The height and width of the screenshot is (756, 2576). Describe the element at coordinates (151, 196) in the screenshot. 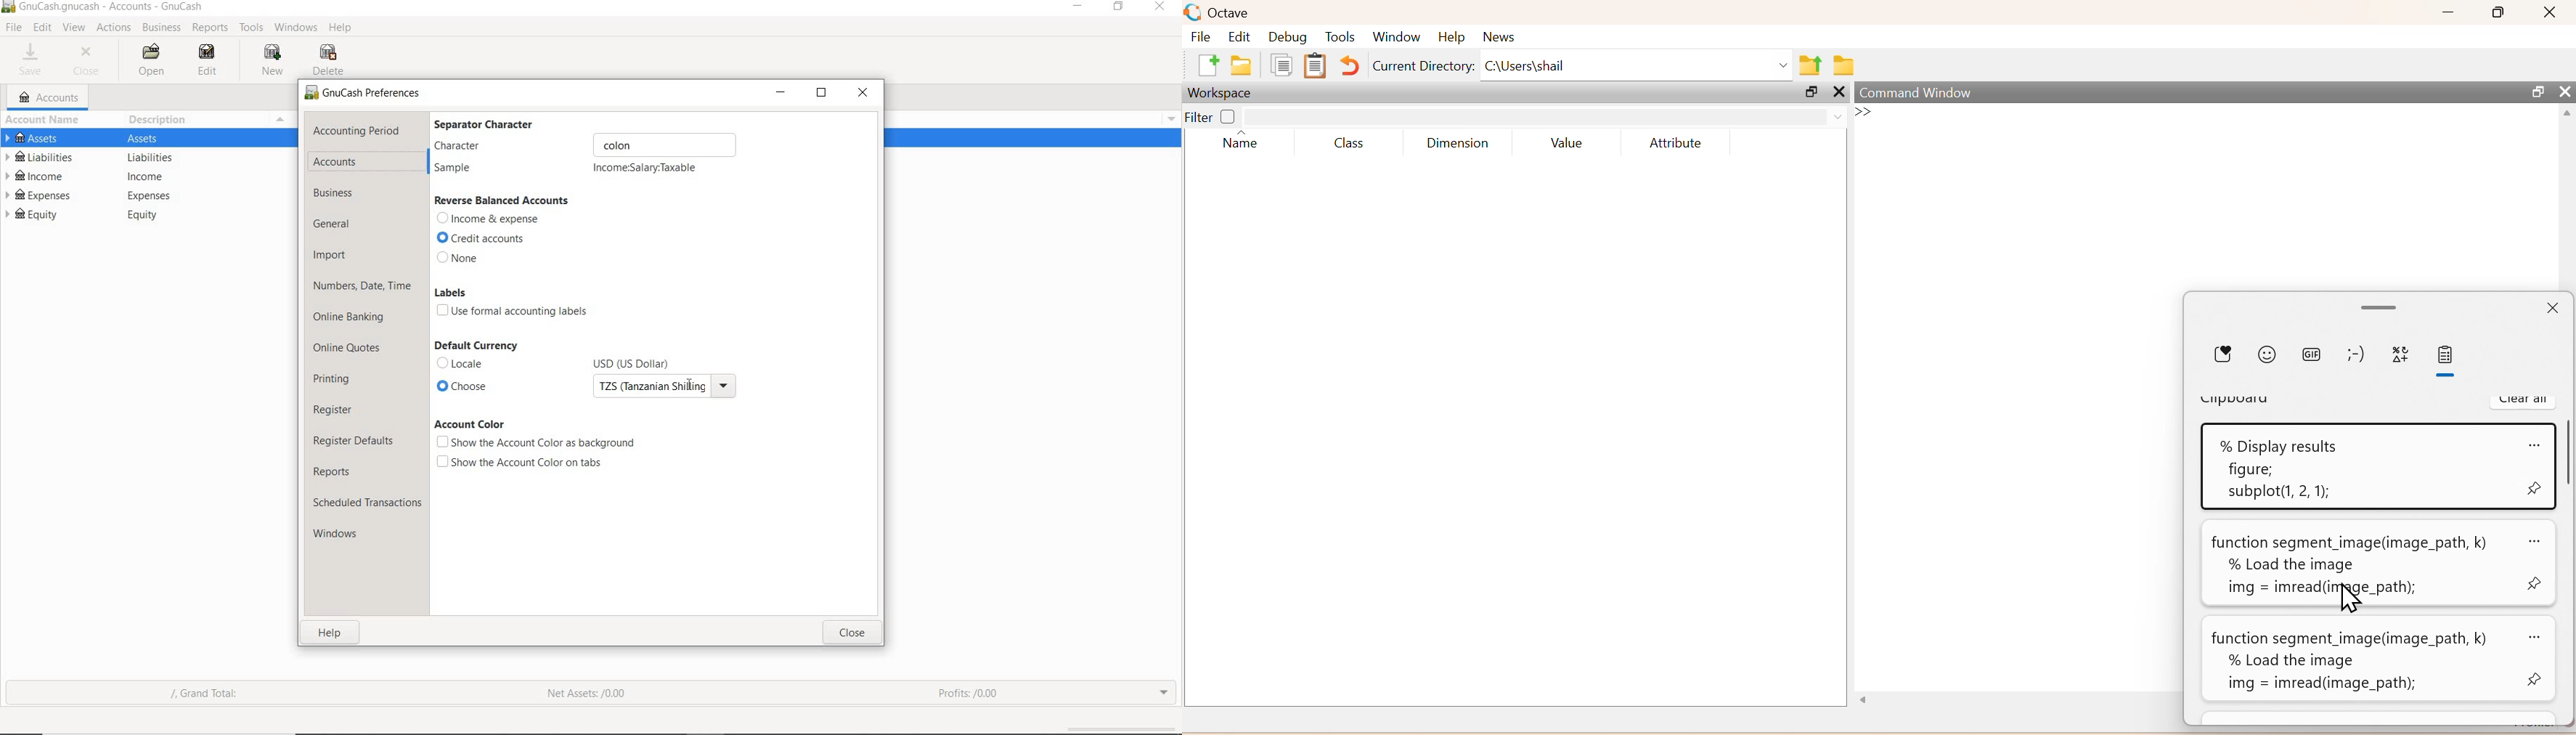

I see `` at that location.